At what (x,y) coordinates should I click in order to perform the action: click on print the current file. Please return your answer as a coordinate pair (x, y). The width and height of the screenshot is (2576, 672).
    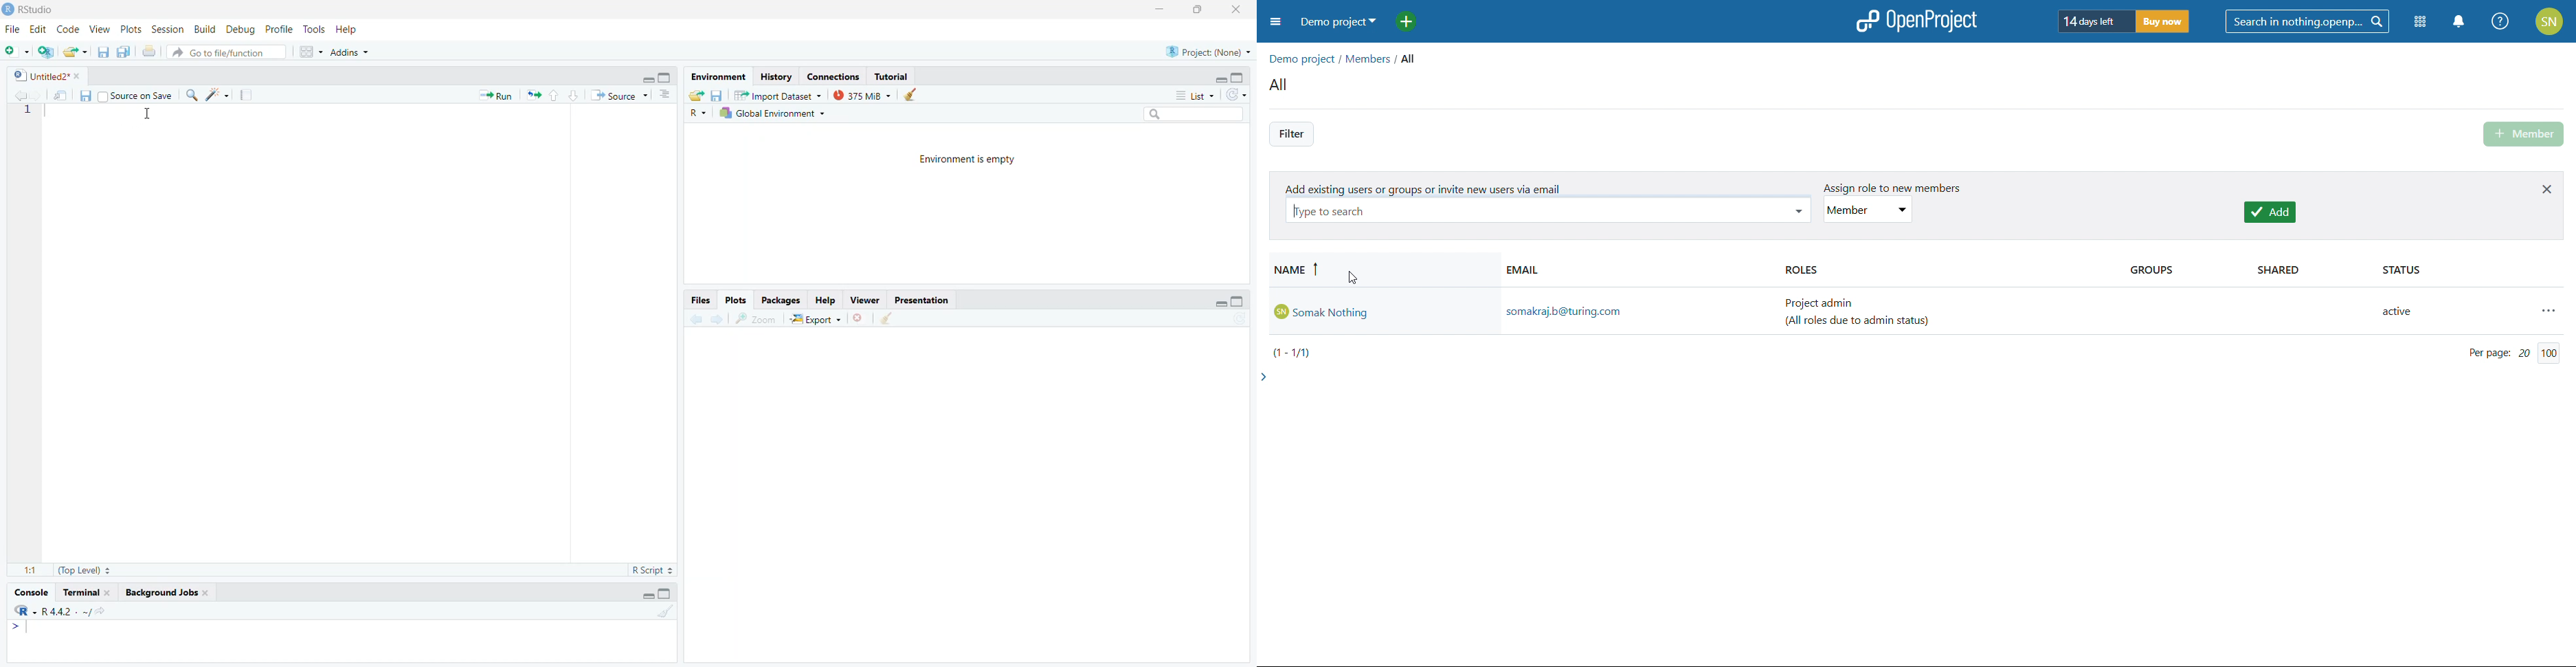
    Looking at the image, I should click on (152, 51).